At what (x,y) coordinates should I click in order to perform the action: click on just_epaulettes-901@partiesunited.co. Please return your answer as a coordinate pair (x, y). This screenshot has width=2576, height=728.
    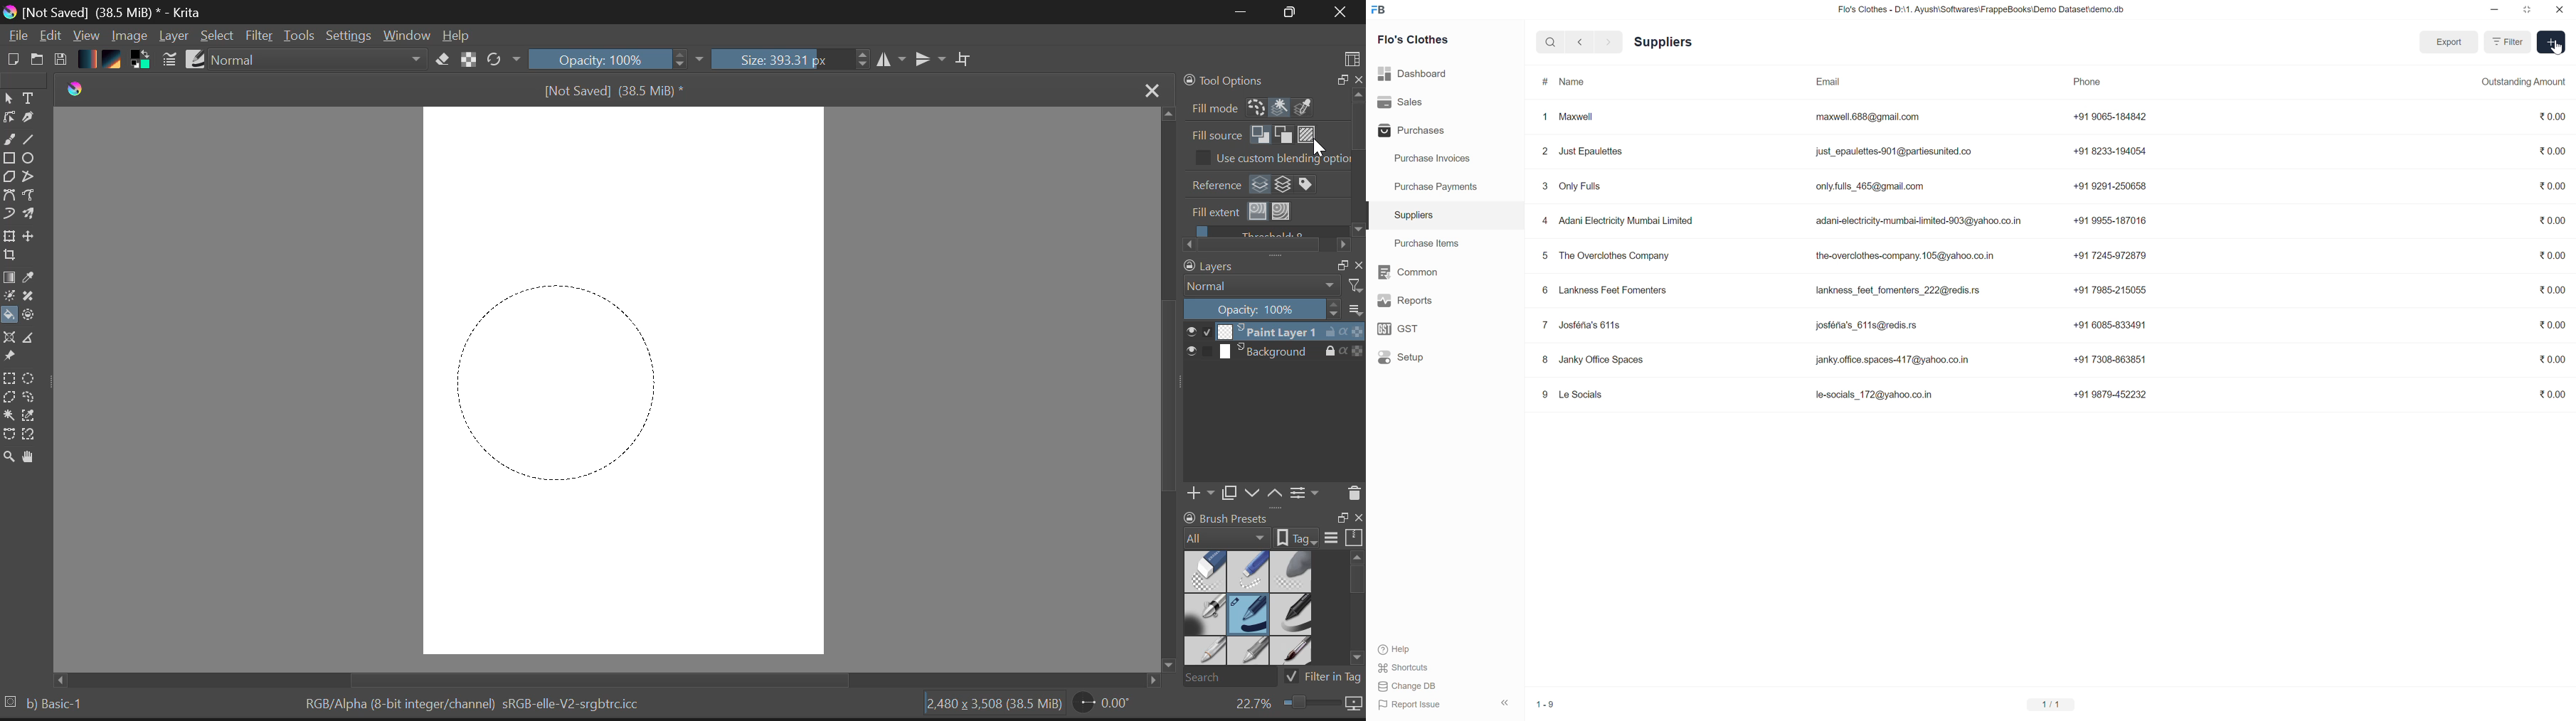
    Looking at the image, I should click on (1895, 152).